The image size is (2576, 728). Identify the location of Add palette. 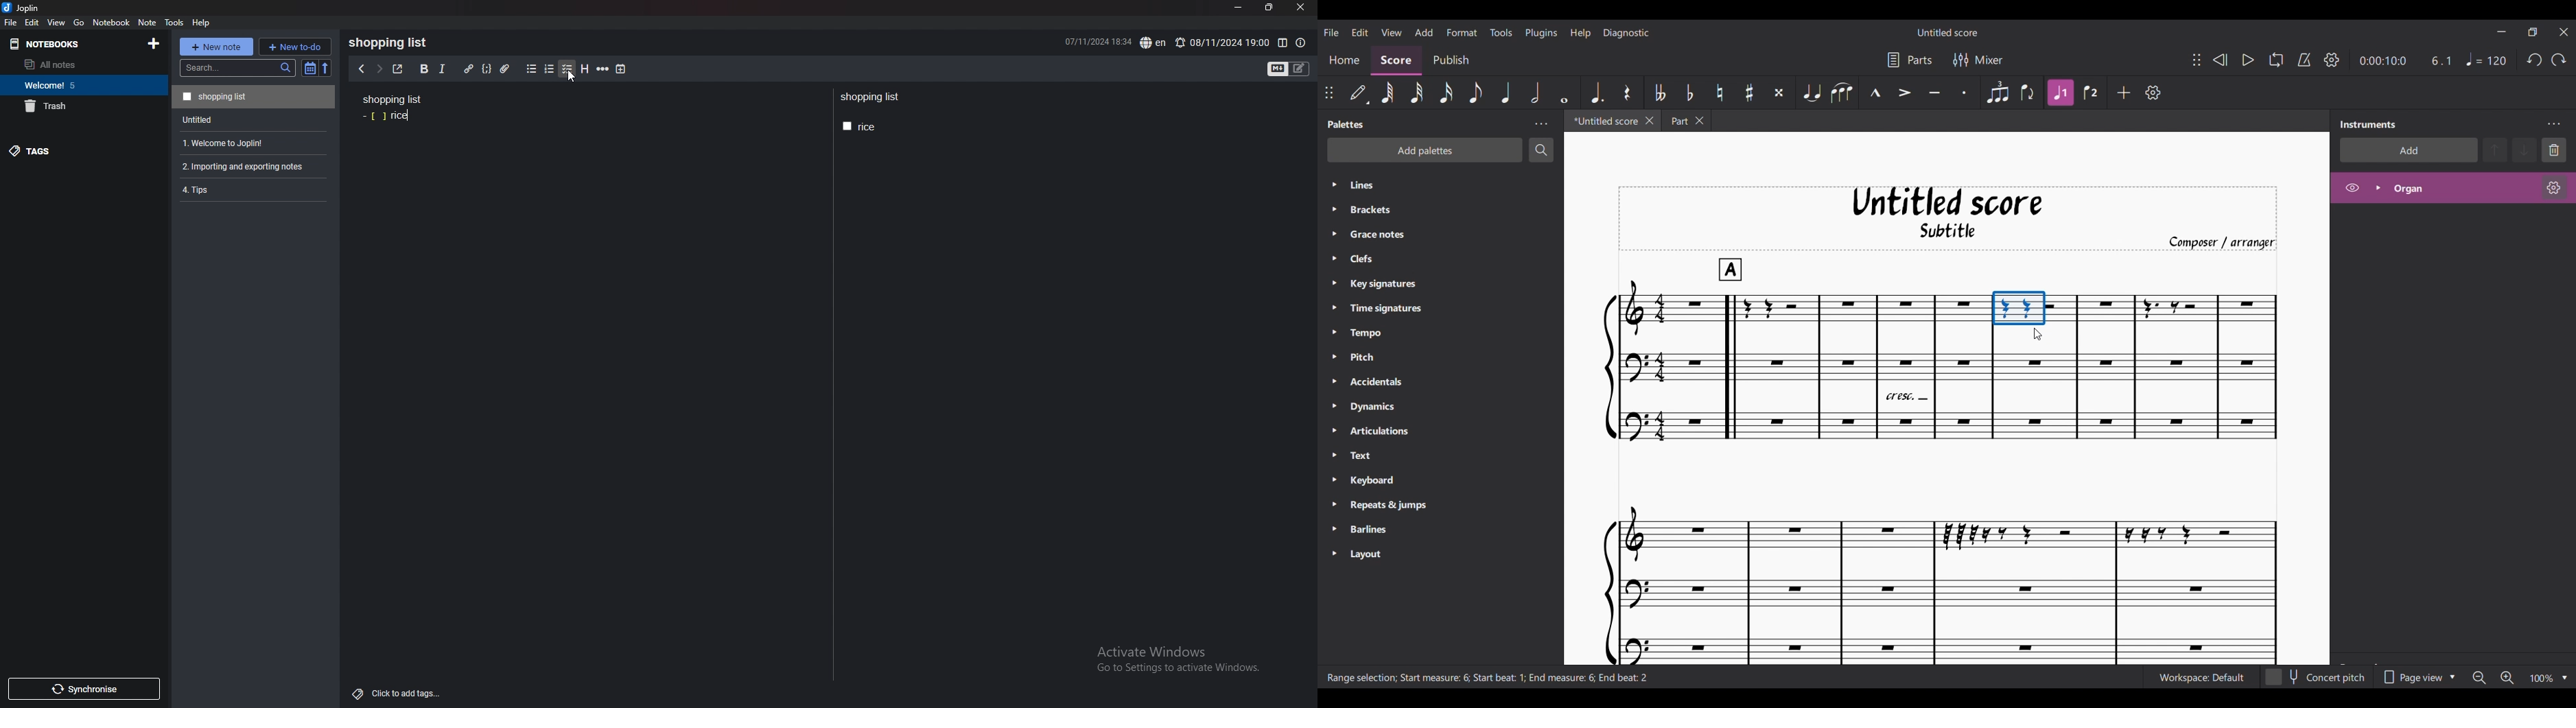
(1425, 150).